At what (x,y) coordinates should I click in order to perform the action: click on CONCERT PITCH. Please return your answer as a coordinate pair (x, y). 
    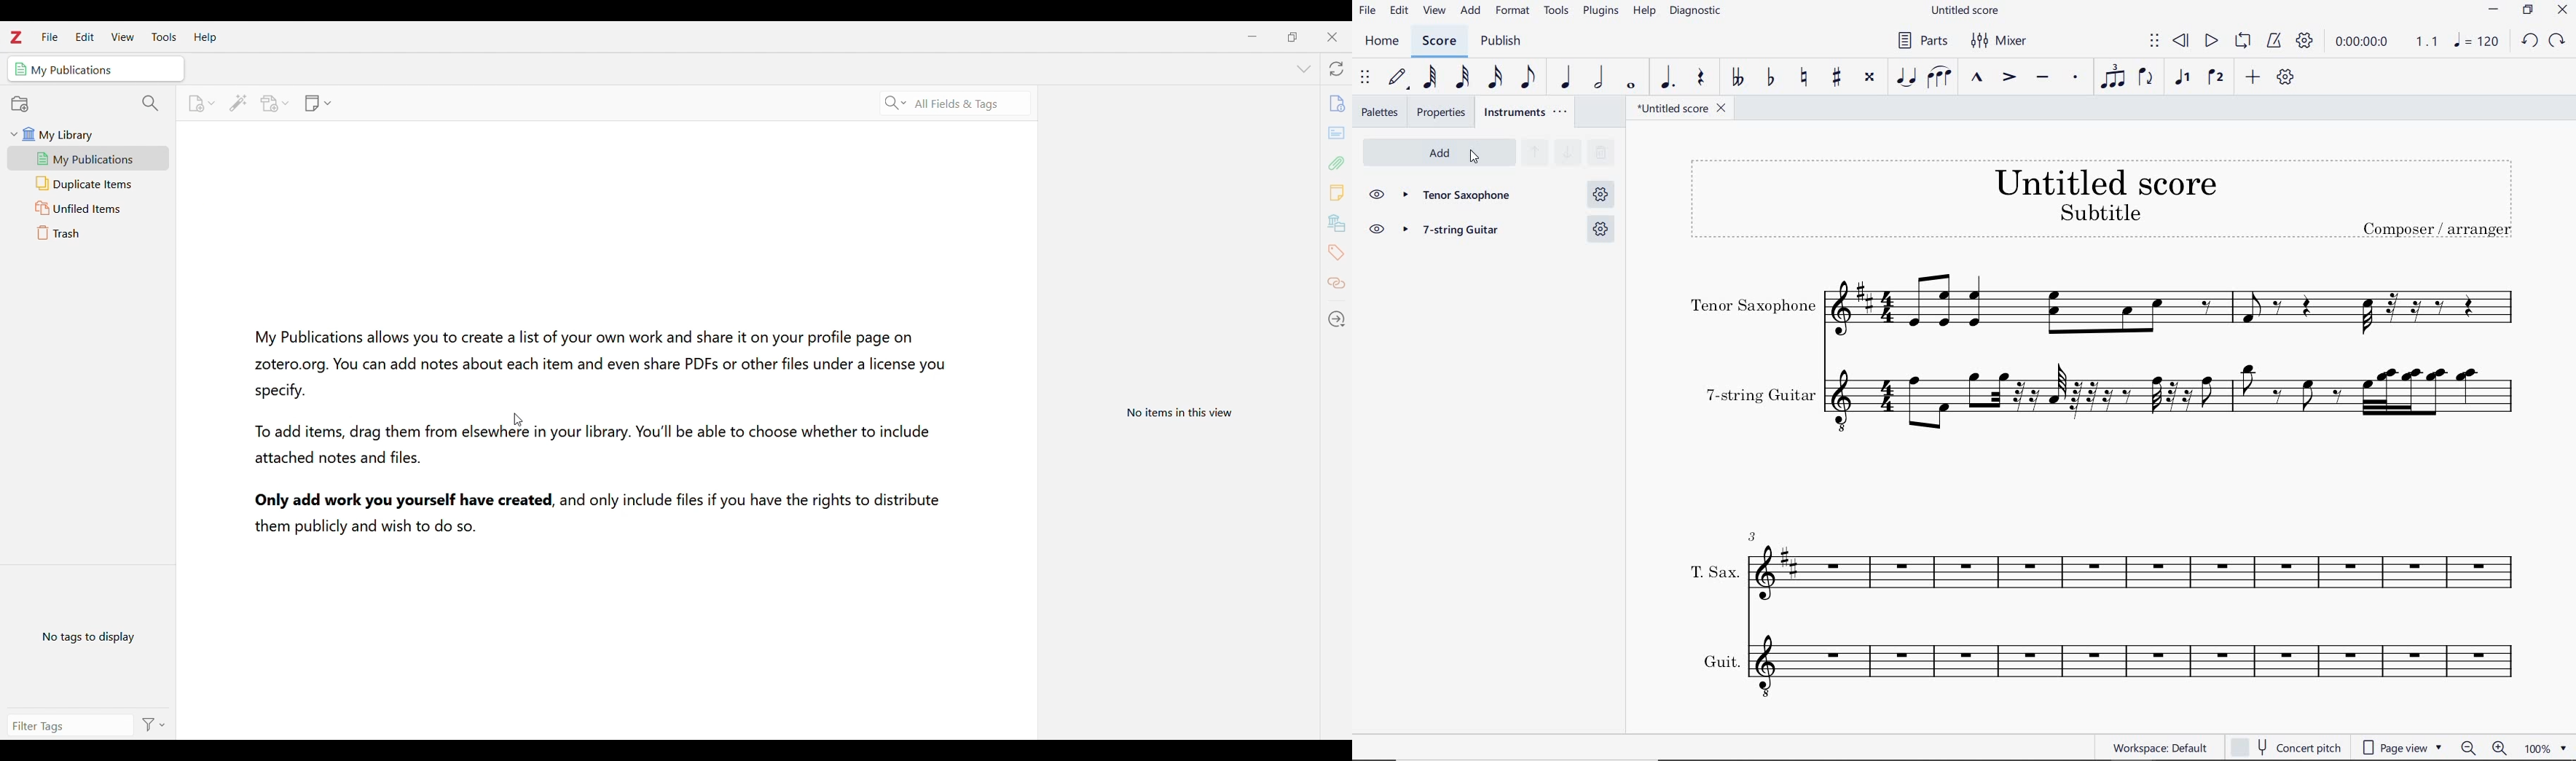
    Looking at the image, I should click on (2285, 747).